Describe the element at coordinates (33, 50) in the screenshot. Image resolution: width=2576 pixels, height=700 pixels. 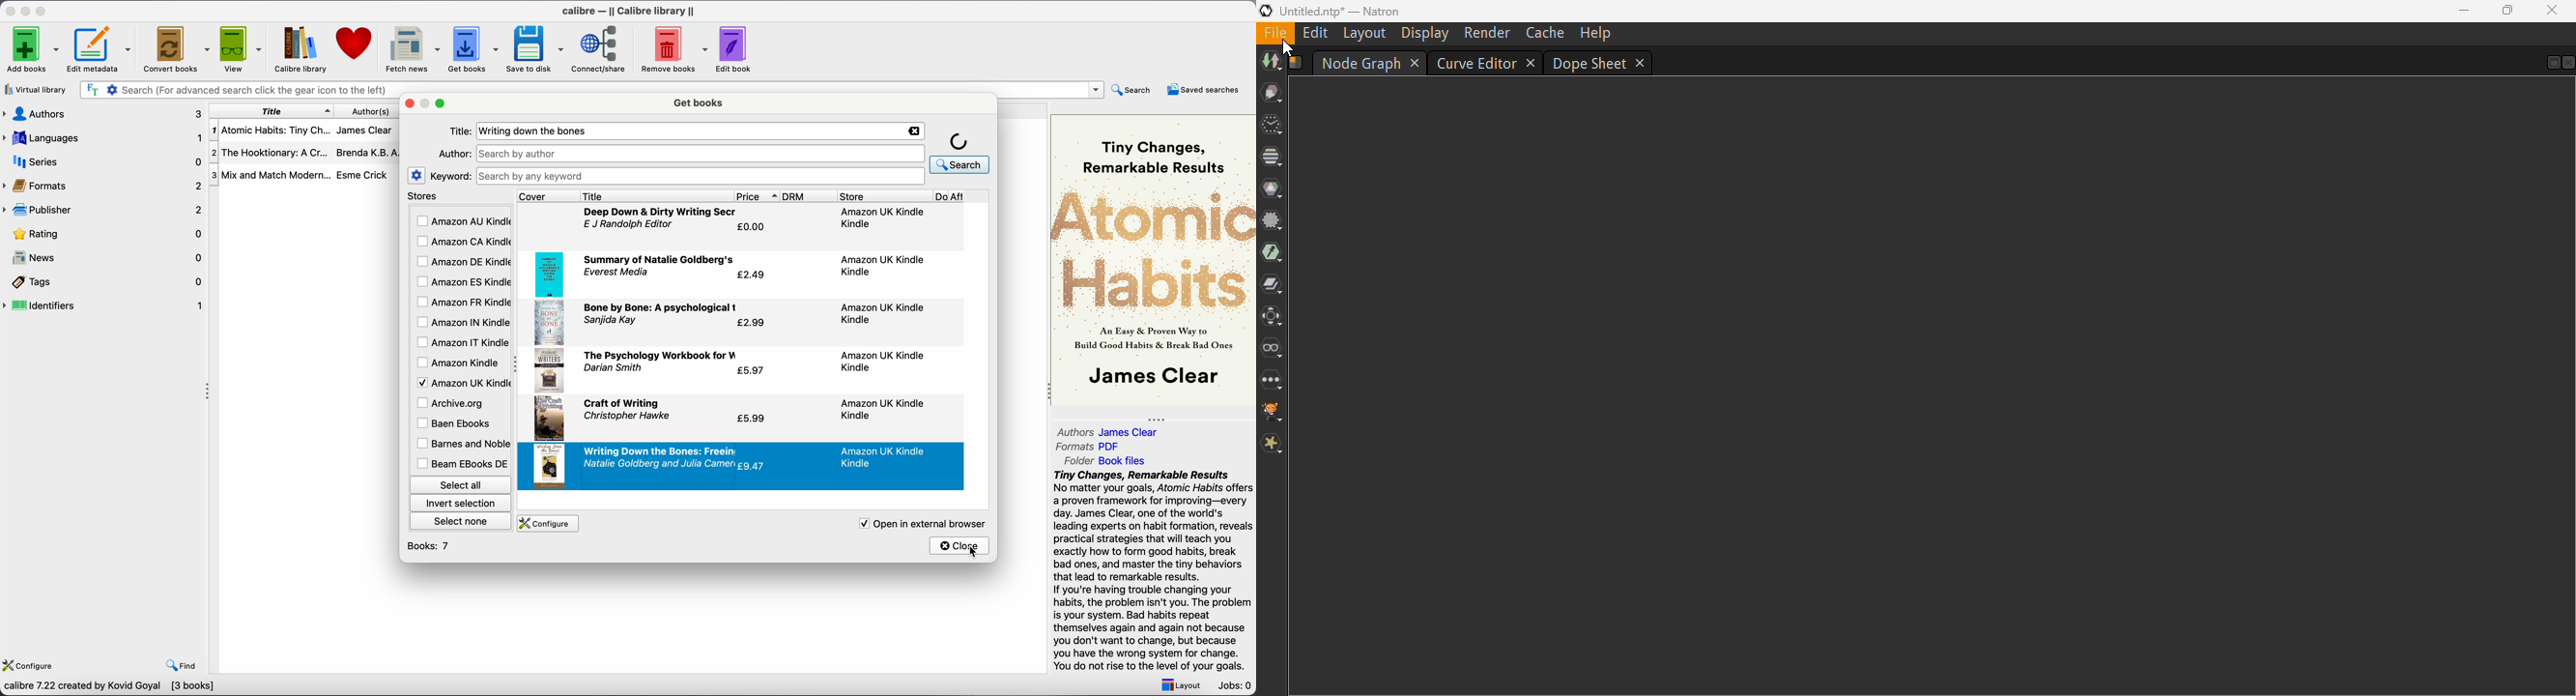
I see `add books` at that location.